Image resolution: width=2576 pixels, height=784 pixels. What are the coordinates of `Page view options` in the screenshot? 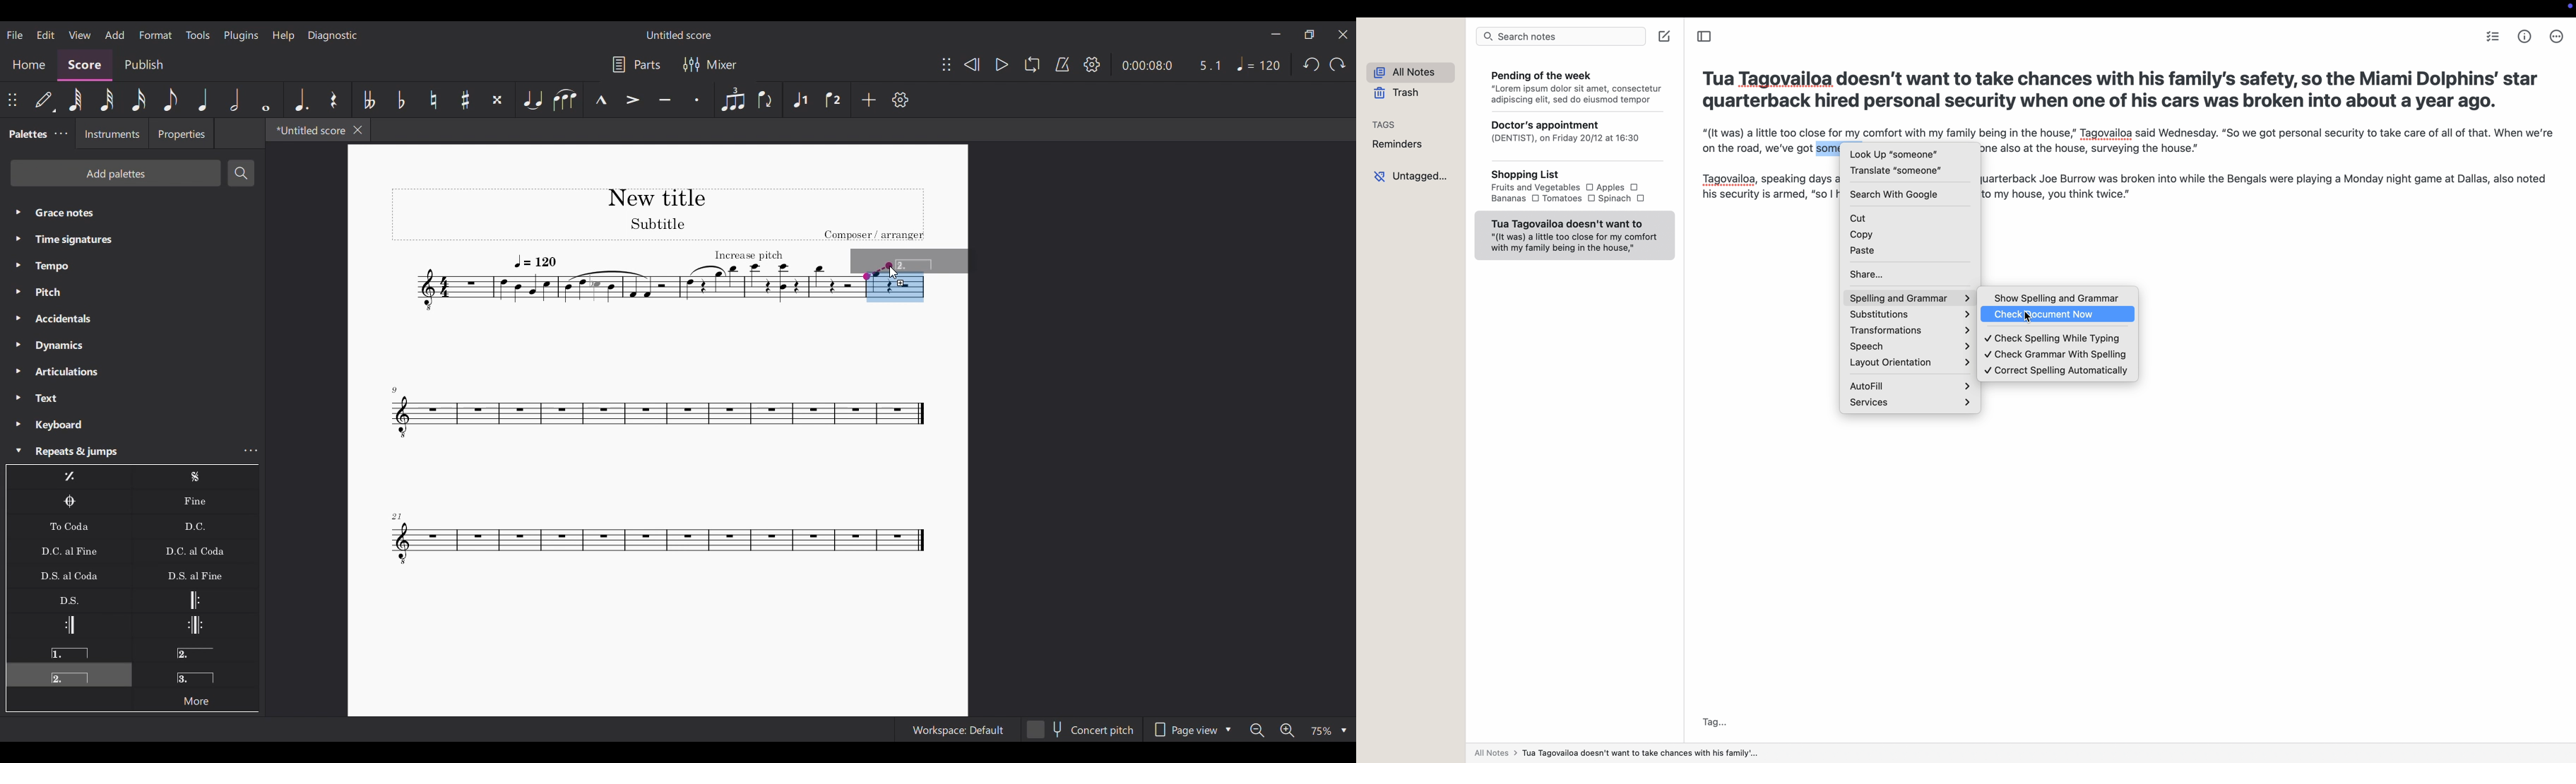 It's located at (1191, 729).